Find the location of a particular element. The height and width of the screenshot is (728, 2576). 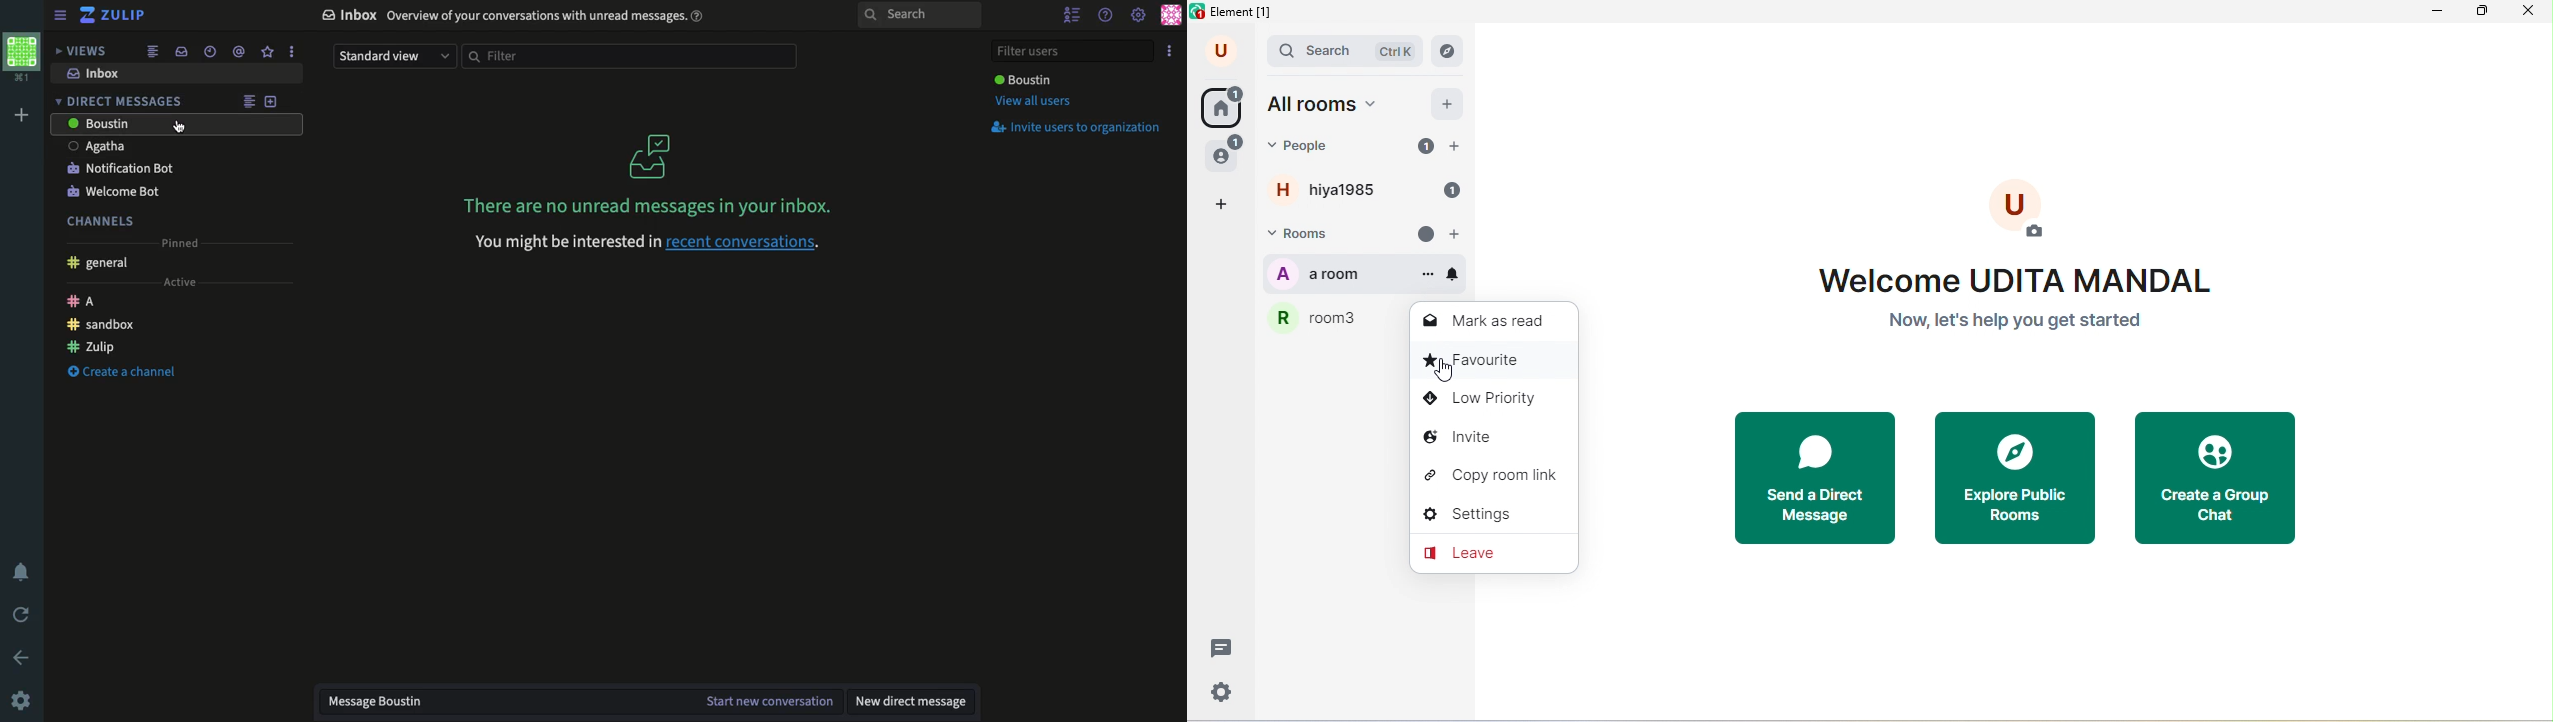

all rooms is located at coordinates (1328, 106).